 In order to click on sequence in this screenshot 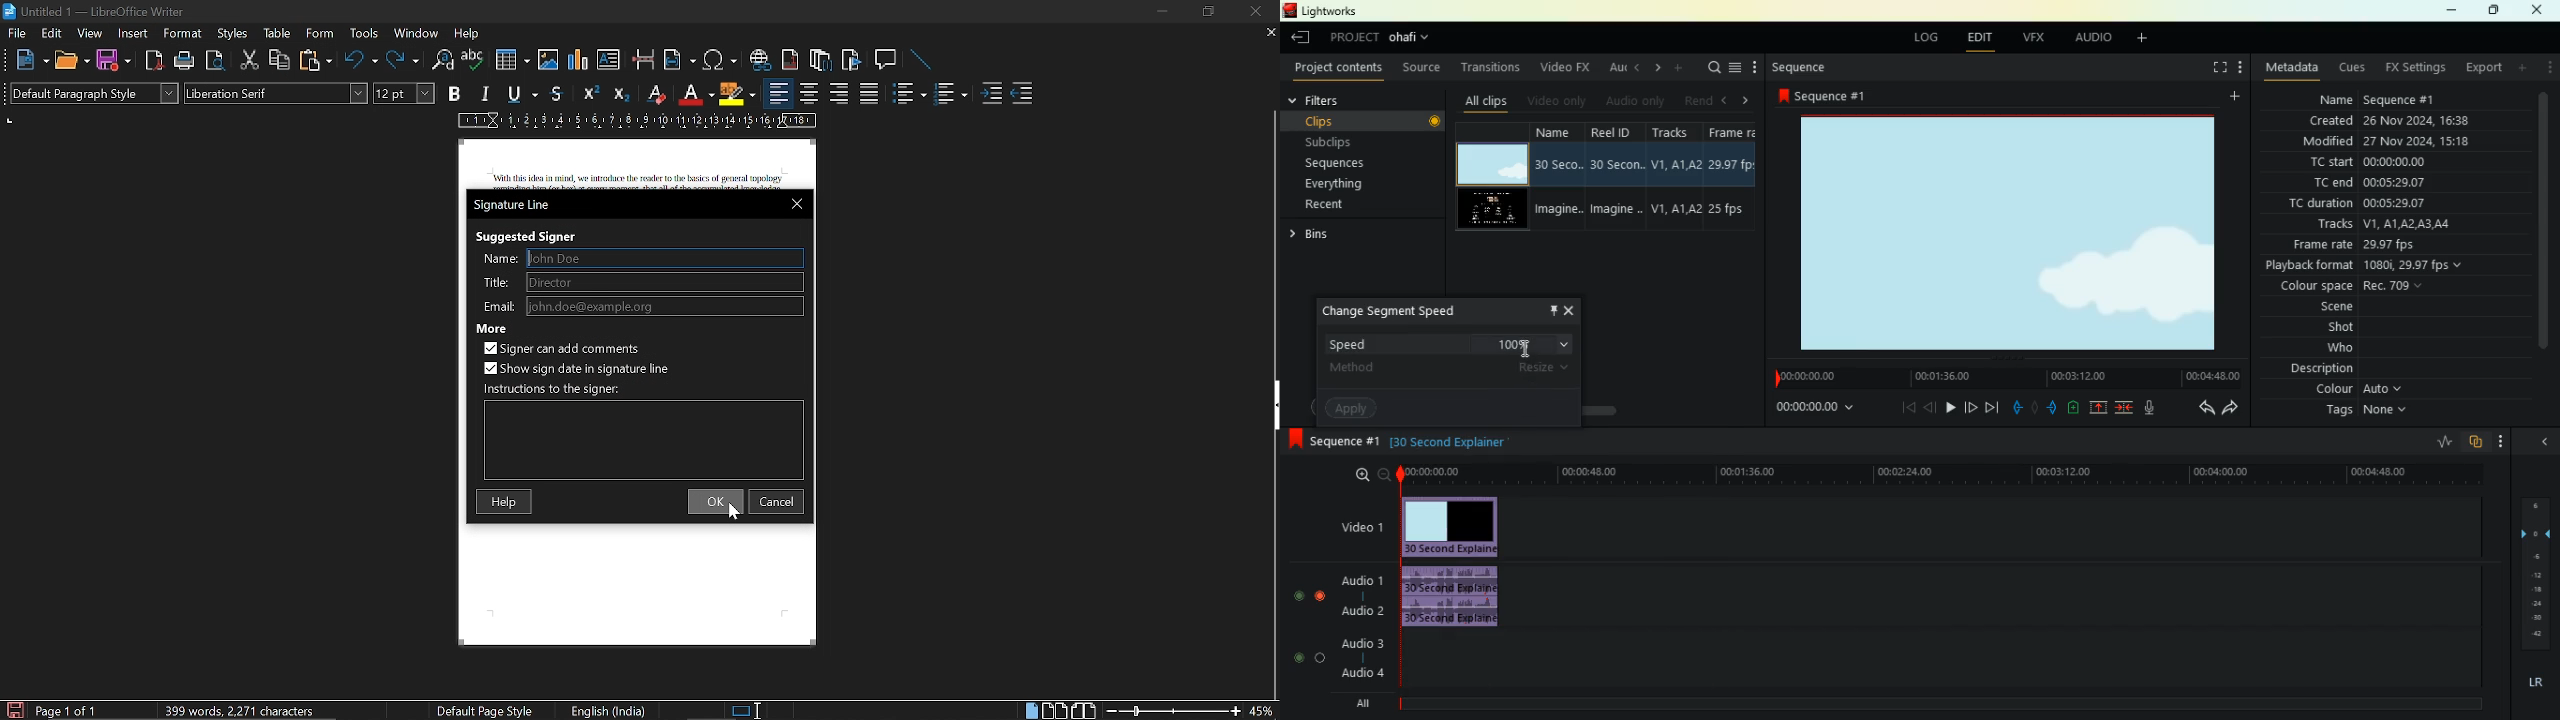, I will do `click(1830, 96)`.